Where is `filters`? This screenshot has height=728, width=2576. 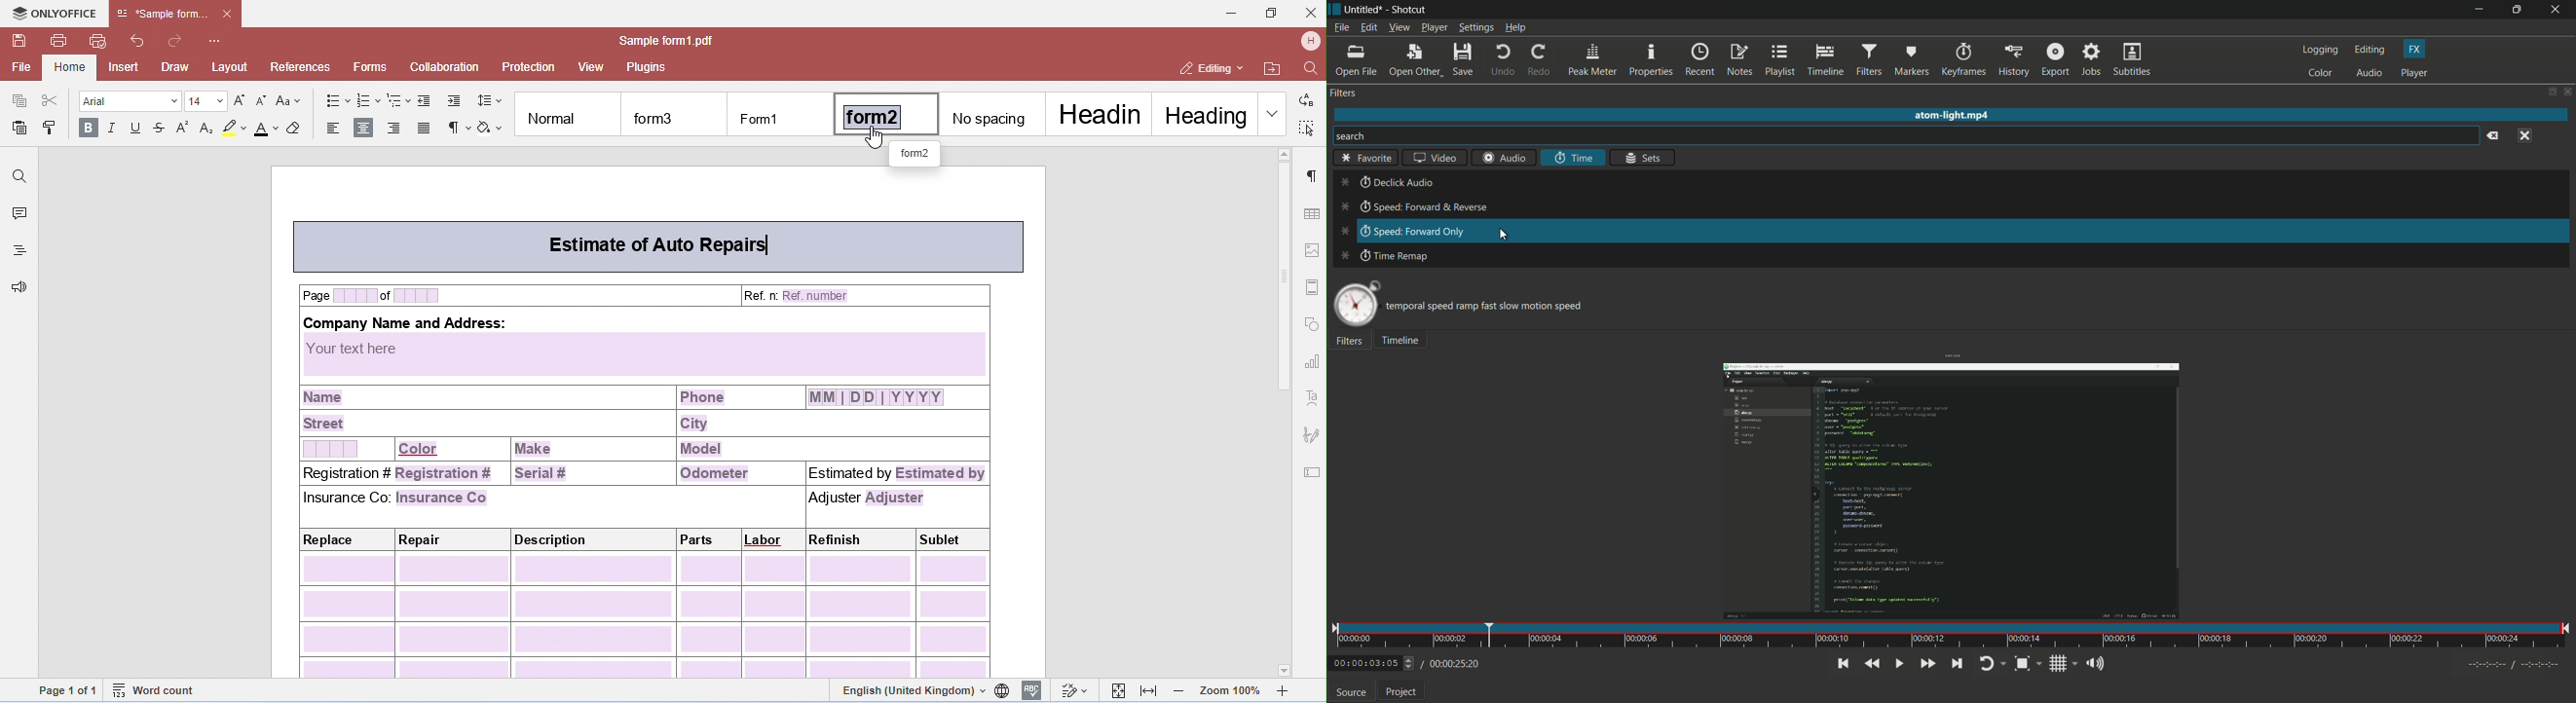 filters is located at coordinates (1345, 93).